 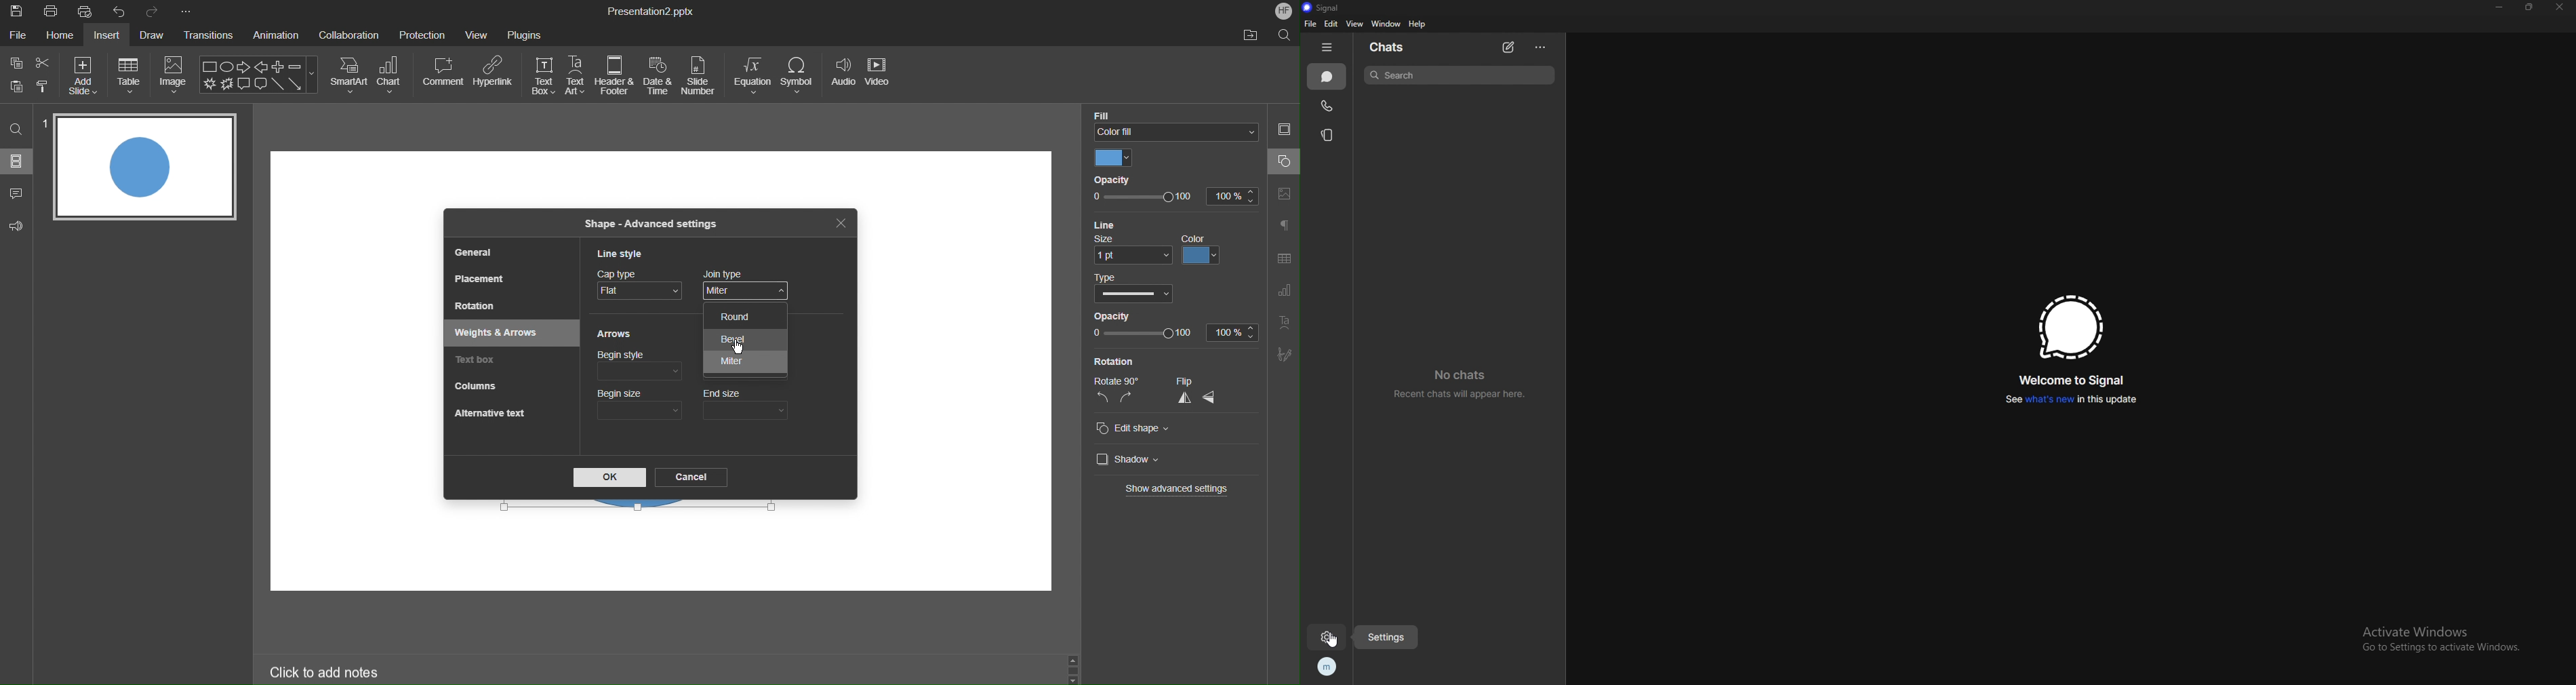 I want to click on Color FIll, so click(x=1173, y=123).